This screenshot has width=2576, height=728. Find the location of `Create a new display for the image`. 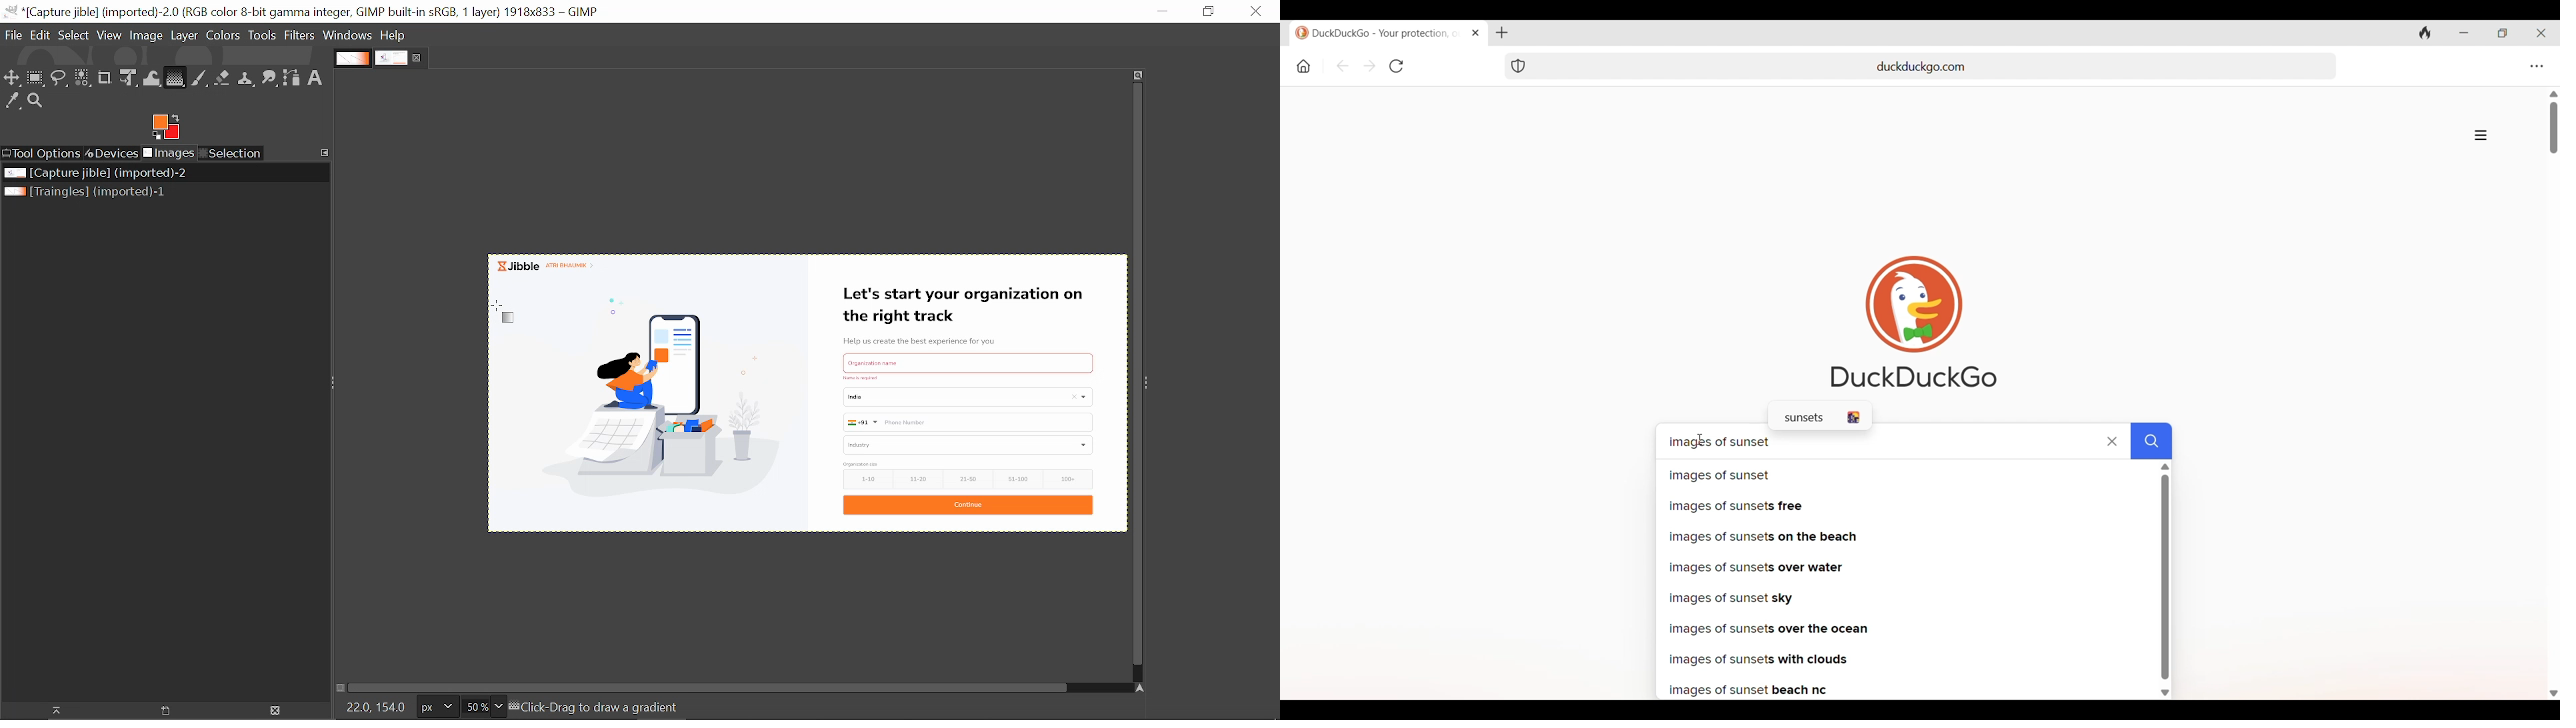

Create a new display for the image is located at coordinates (159, 711).